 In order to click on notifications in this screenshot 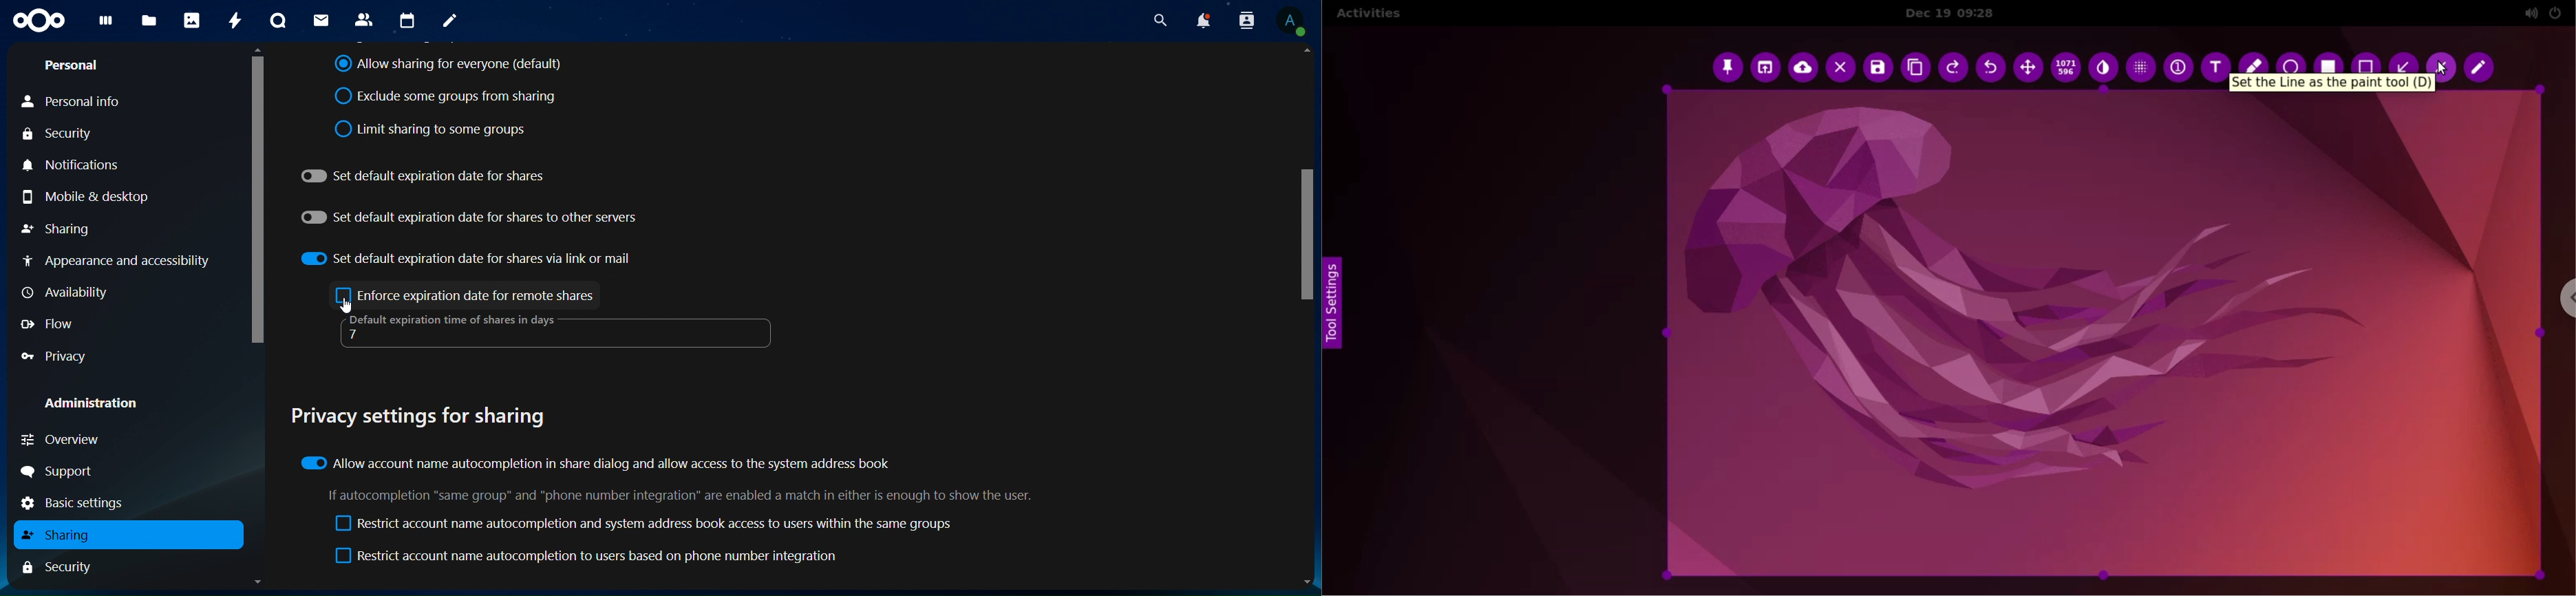, I will do `click(1204, 21)`.